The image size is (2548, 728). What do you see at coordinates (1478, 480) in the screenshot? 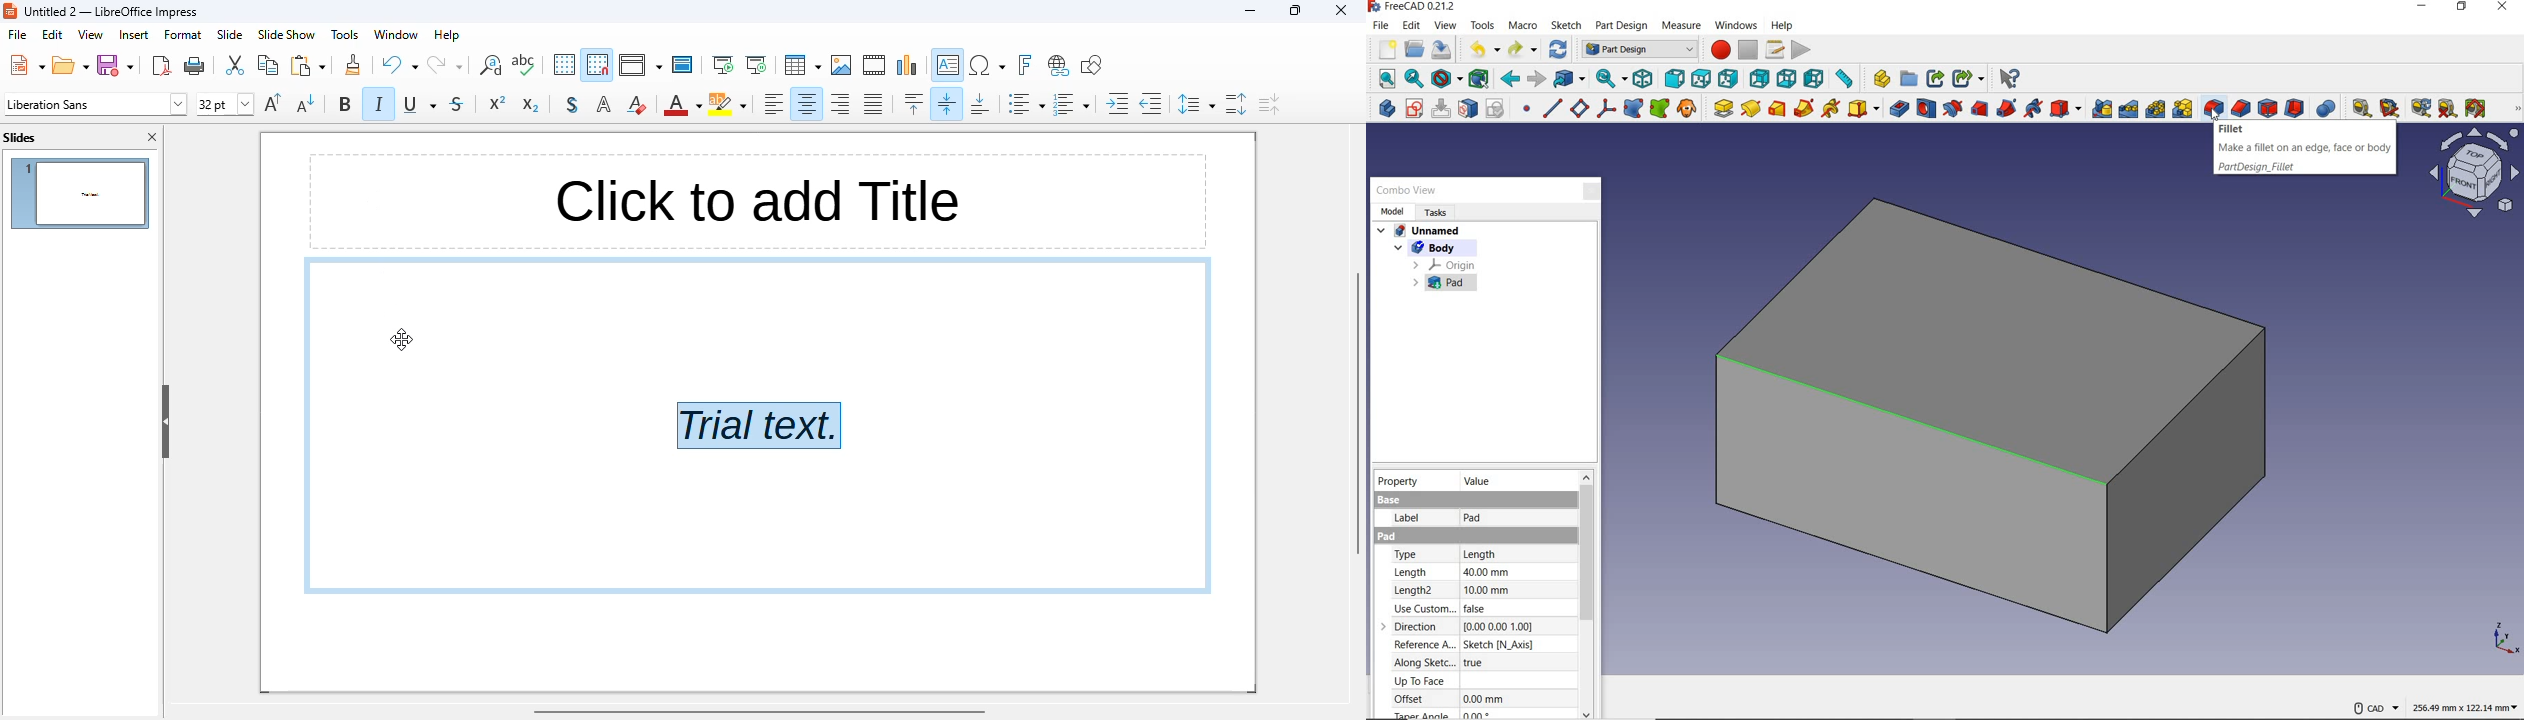
I see `value` at bounding box center [1478, 480].